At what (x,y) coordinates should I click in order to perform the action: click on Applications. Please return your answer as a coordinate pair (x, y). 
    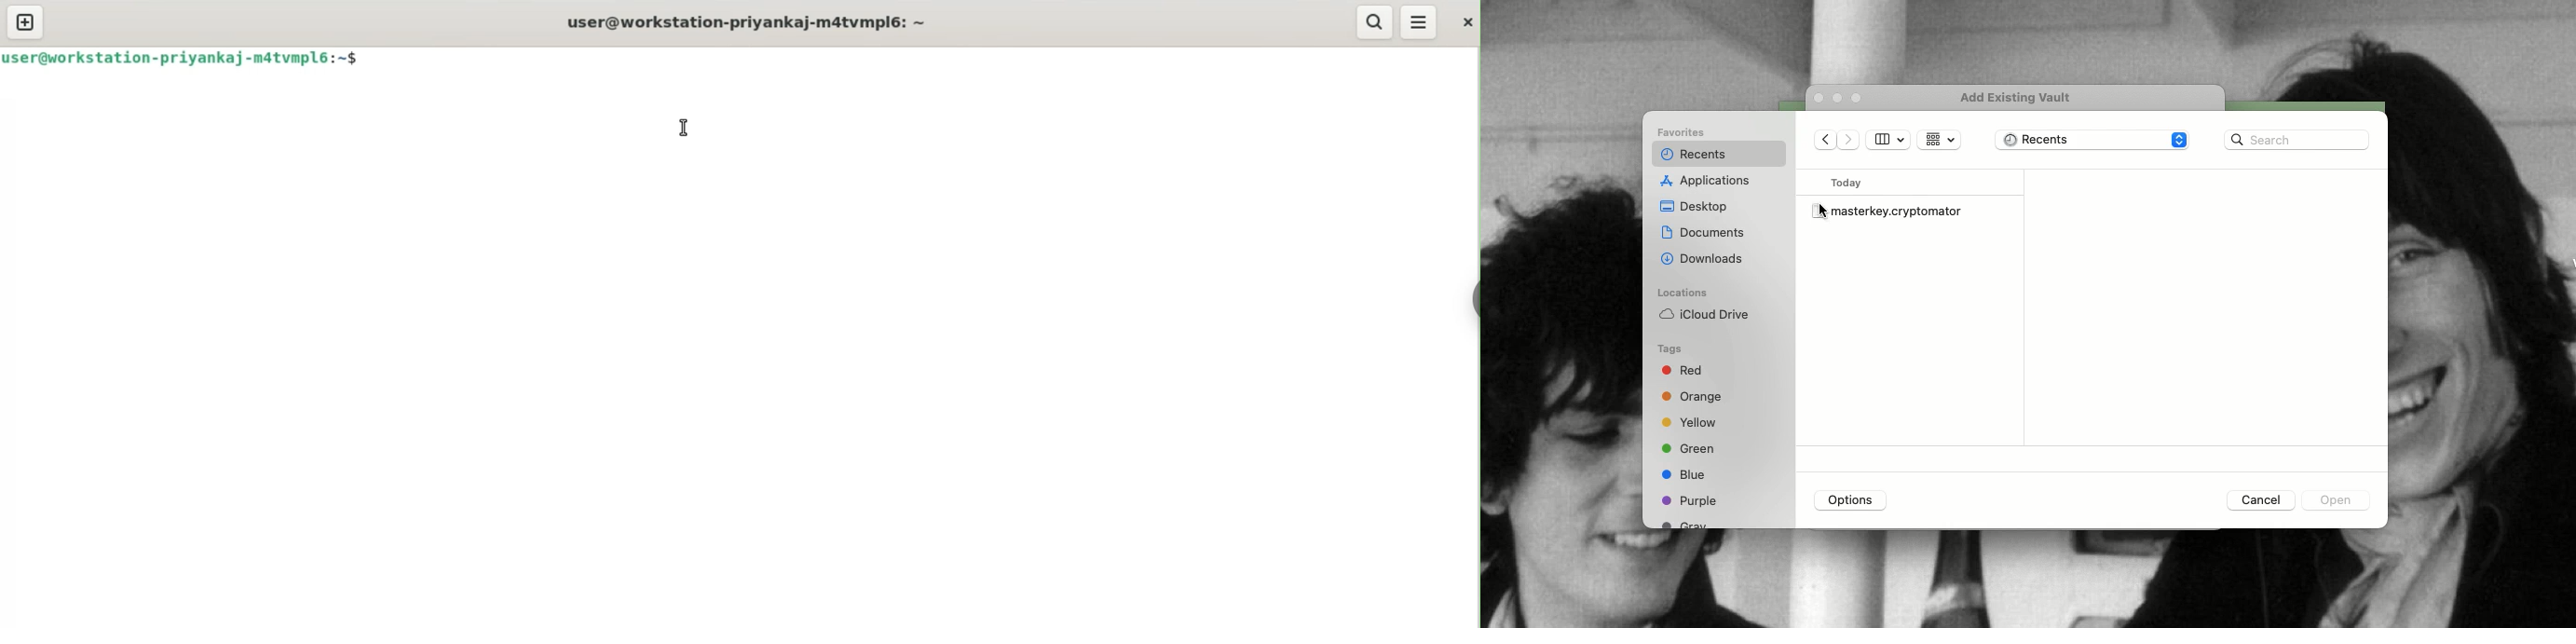
    Looking at the image, I should click on (1709, 182).